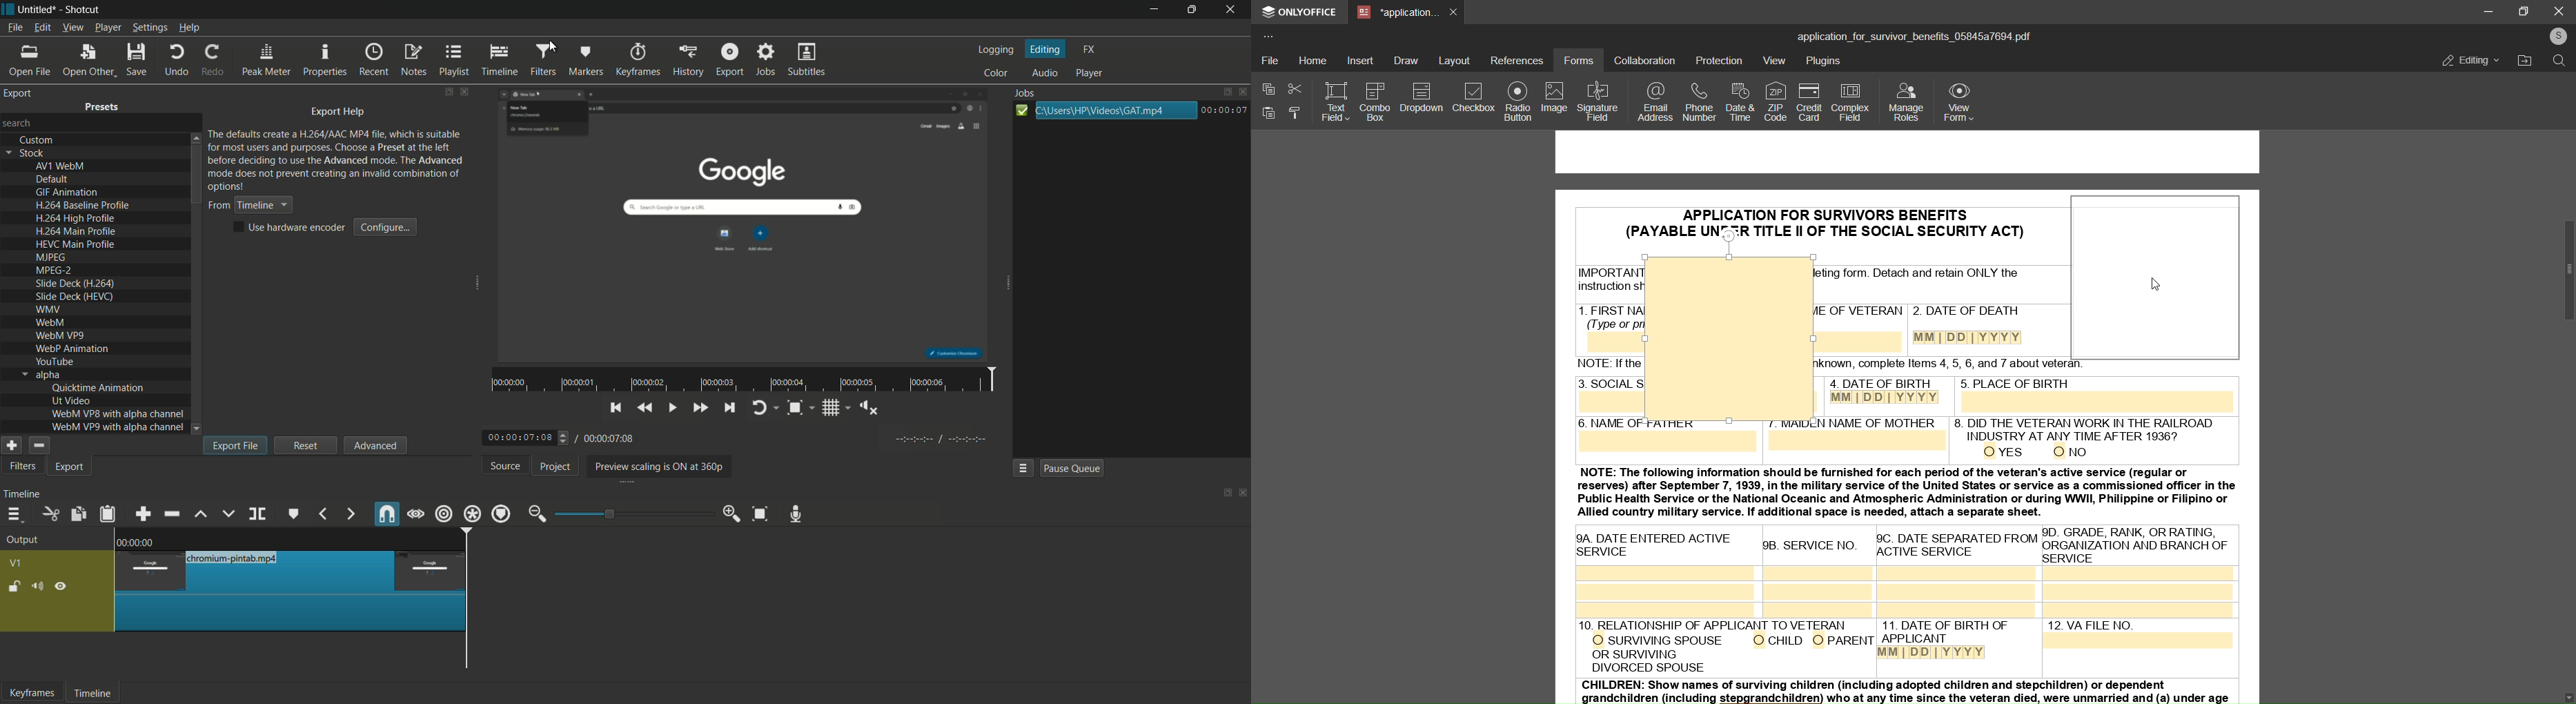 This screenshot has width=2576, height=728. Describe the element at coordinates (1773, 100) in the screenshot. I see `zip code` at that location.